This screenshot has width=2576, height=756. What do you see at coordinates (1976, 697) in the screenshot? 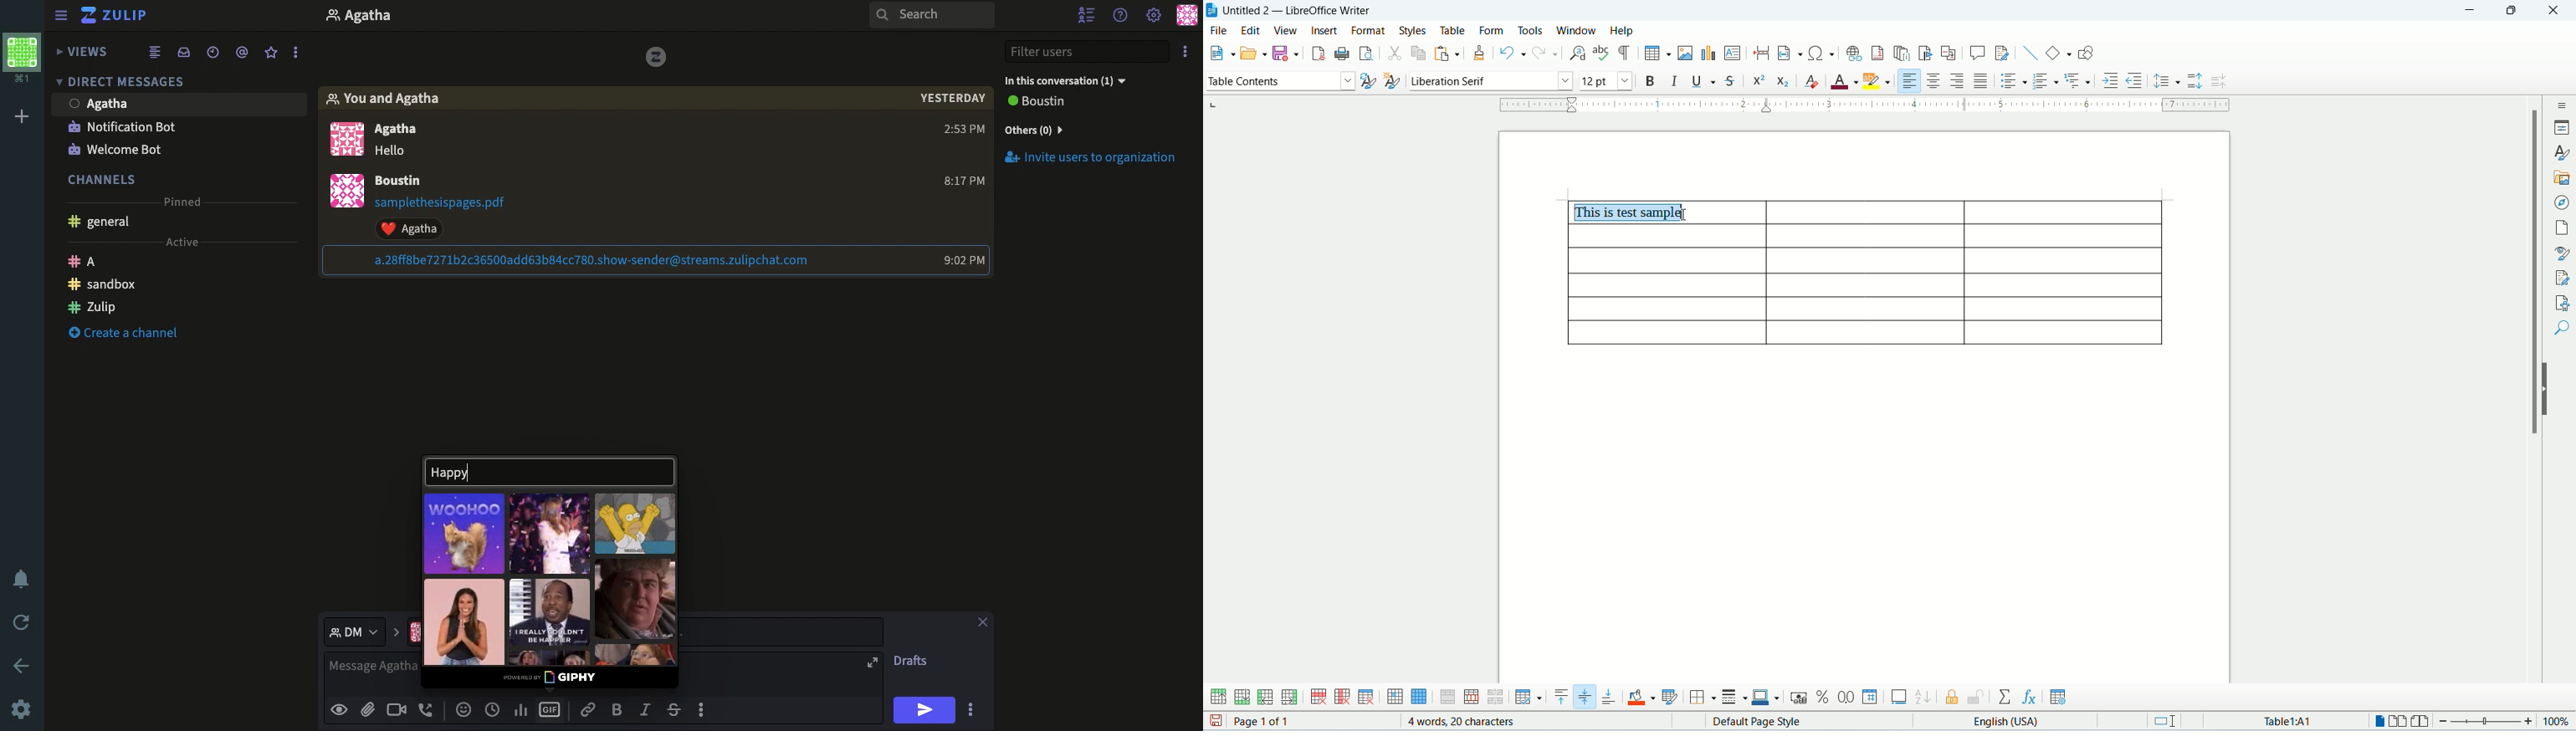
I see `unprotect cells` at bounding box center [1976, 697].